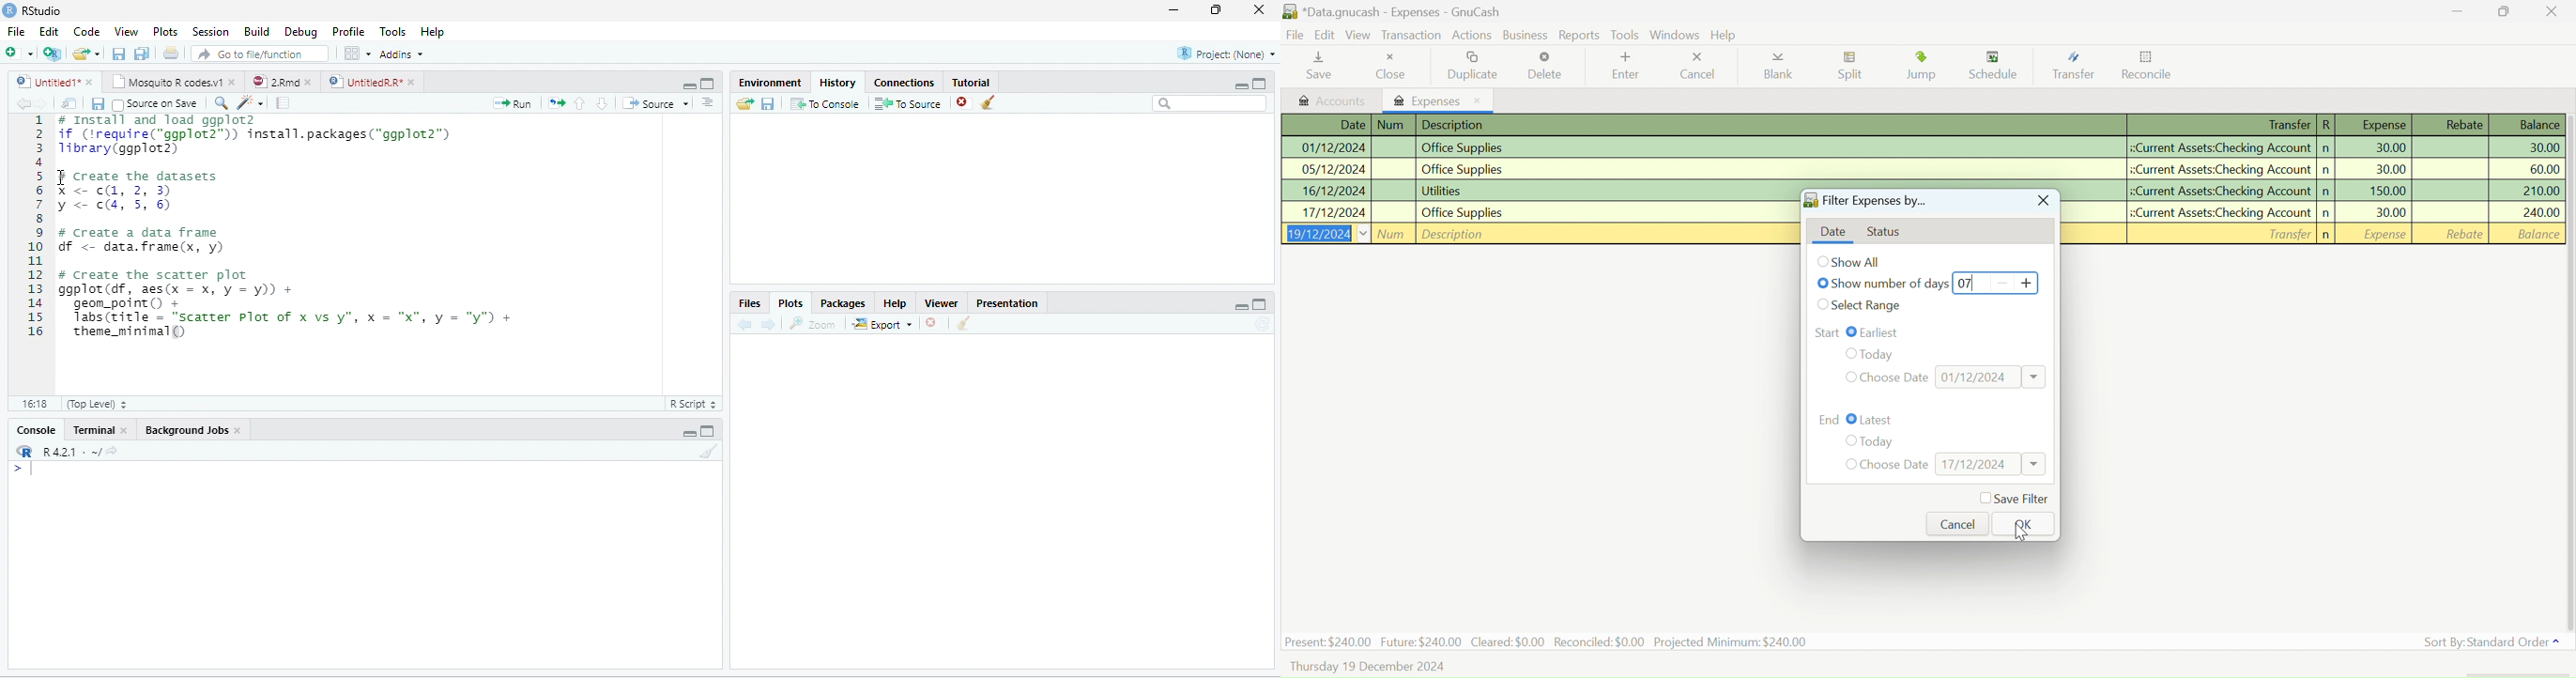  Describe the element at coordinates (23, 468) in the screenshot. I see `New line` at that location.